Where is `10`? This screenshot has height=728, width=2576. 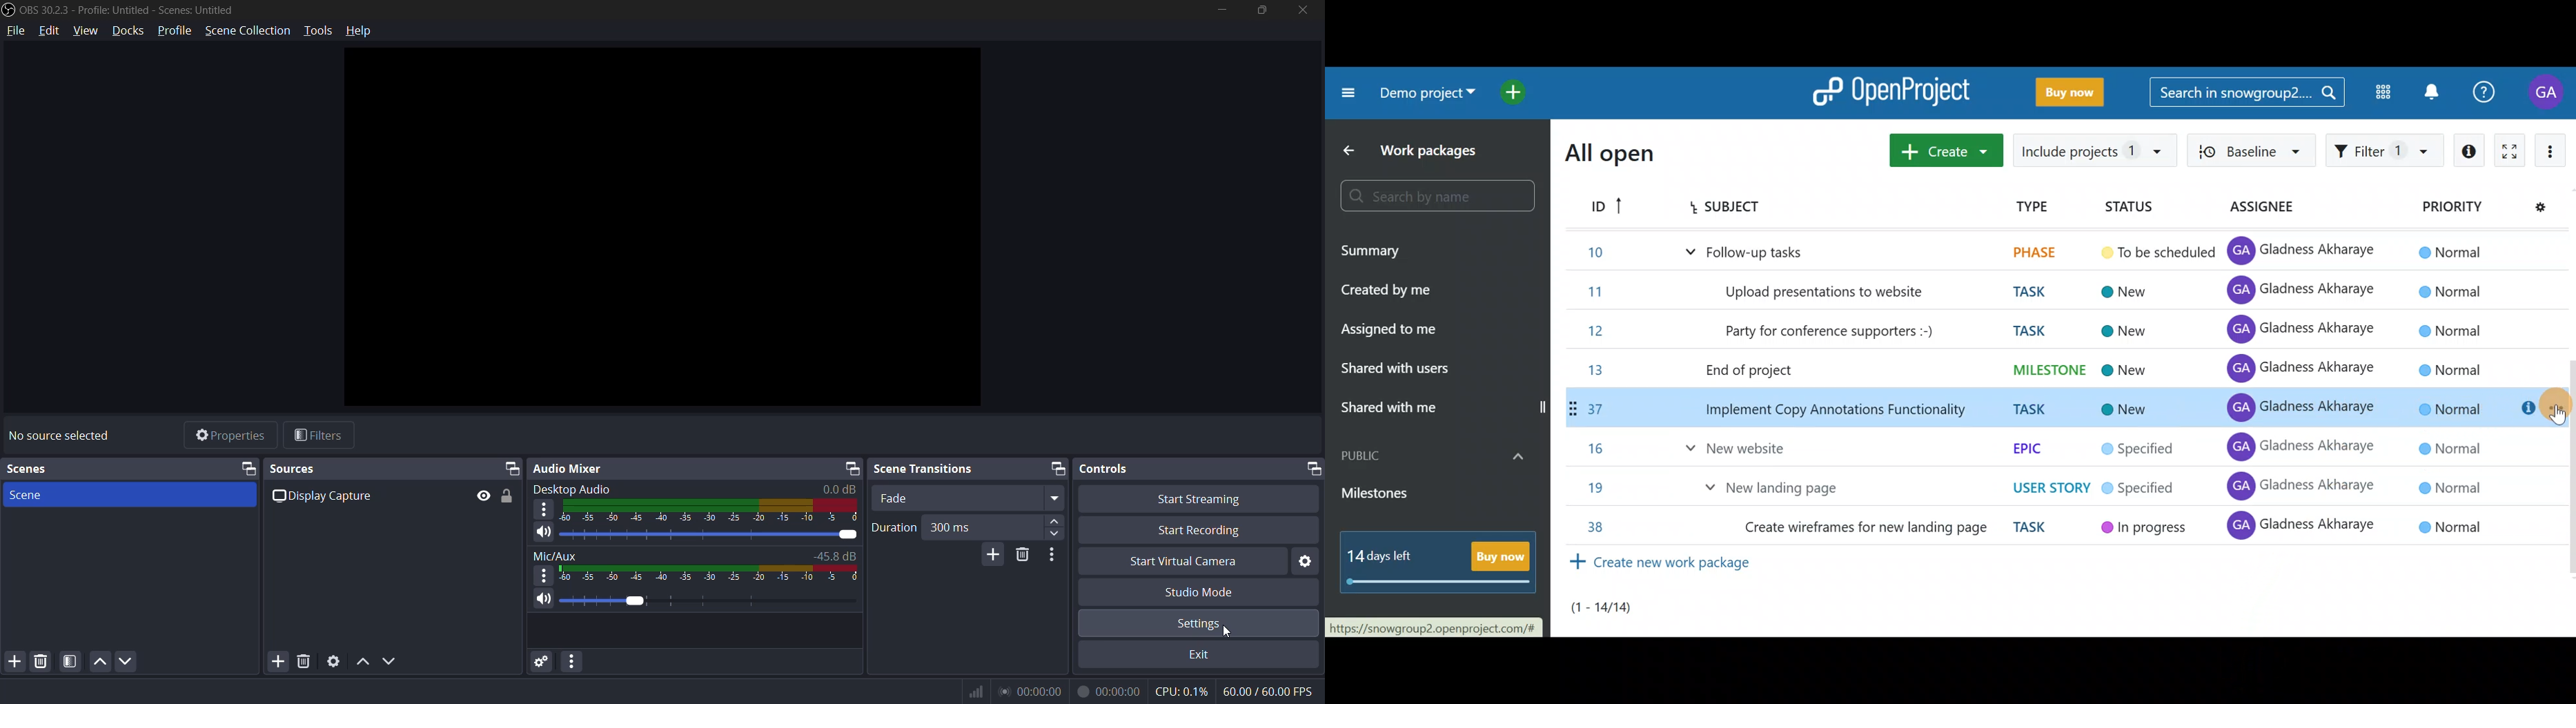
10 is located at coordinates (1590, 256).